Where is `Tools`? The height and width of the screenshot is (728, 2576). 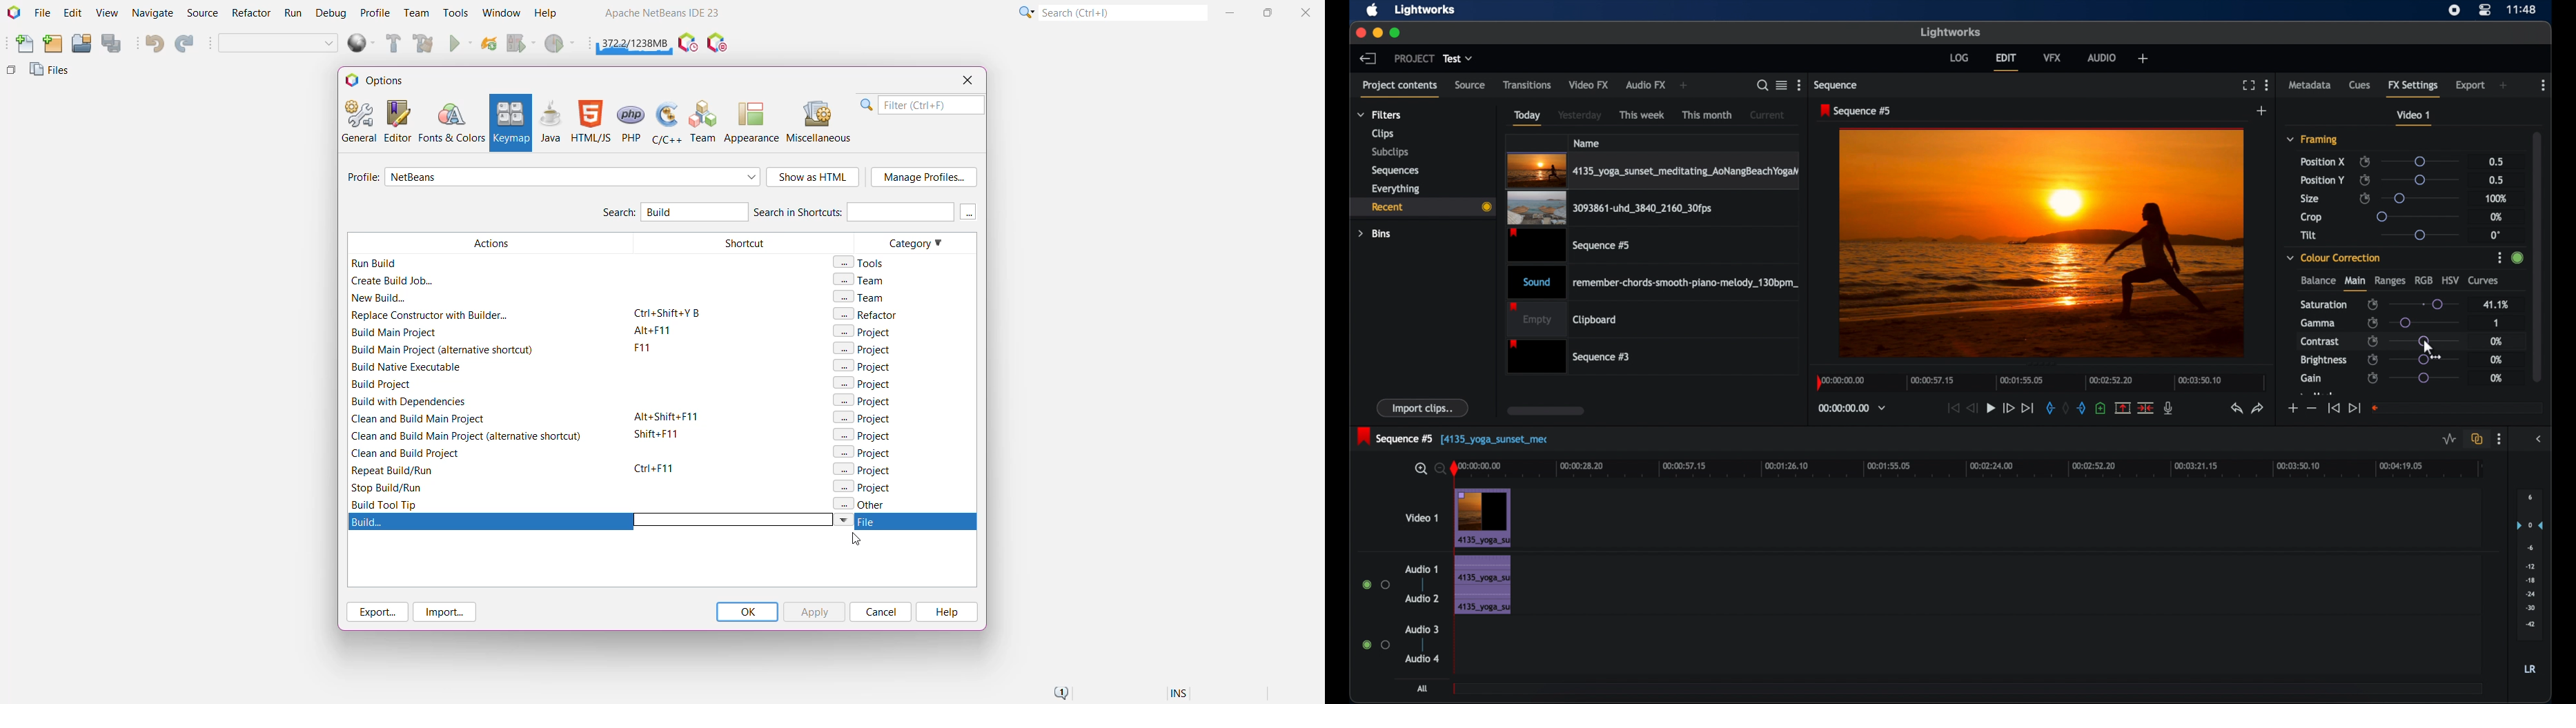
Tools is located at coordinates (456, 12).